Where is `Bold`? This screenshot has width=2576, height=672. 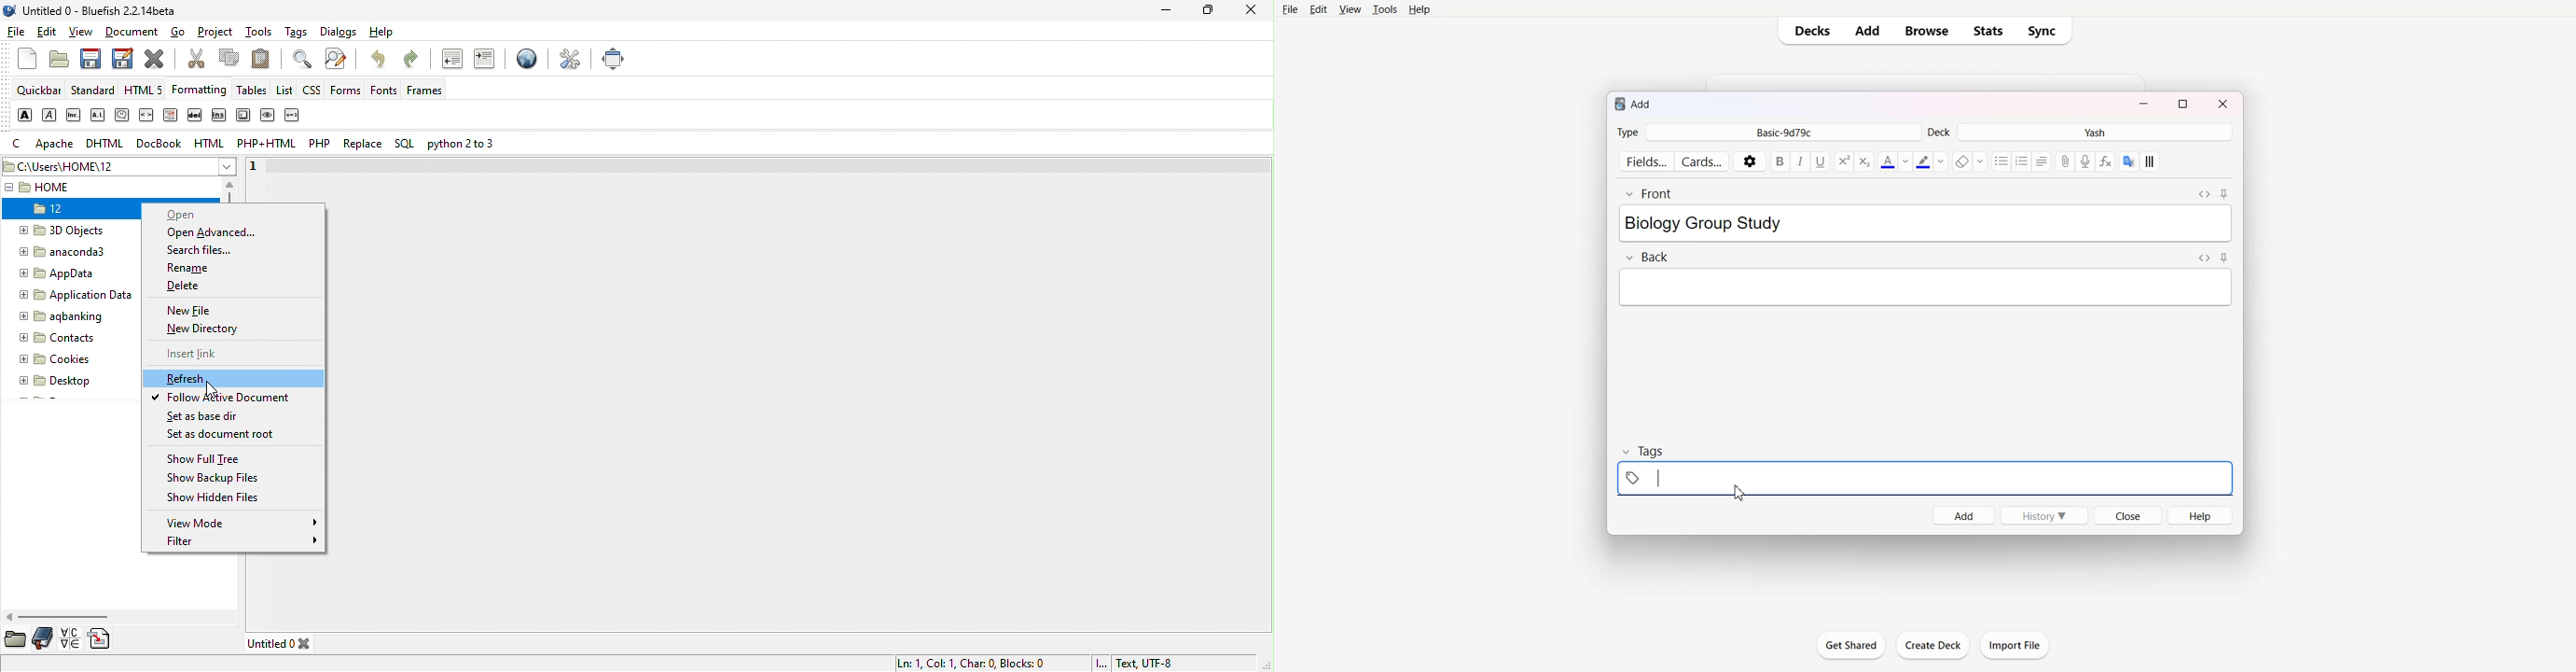 Bold is located at coordinates (1780, 162).